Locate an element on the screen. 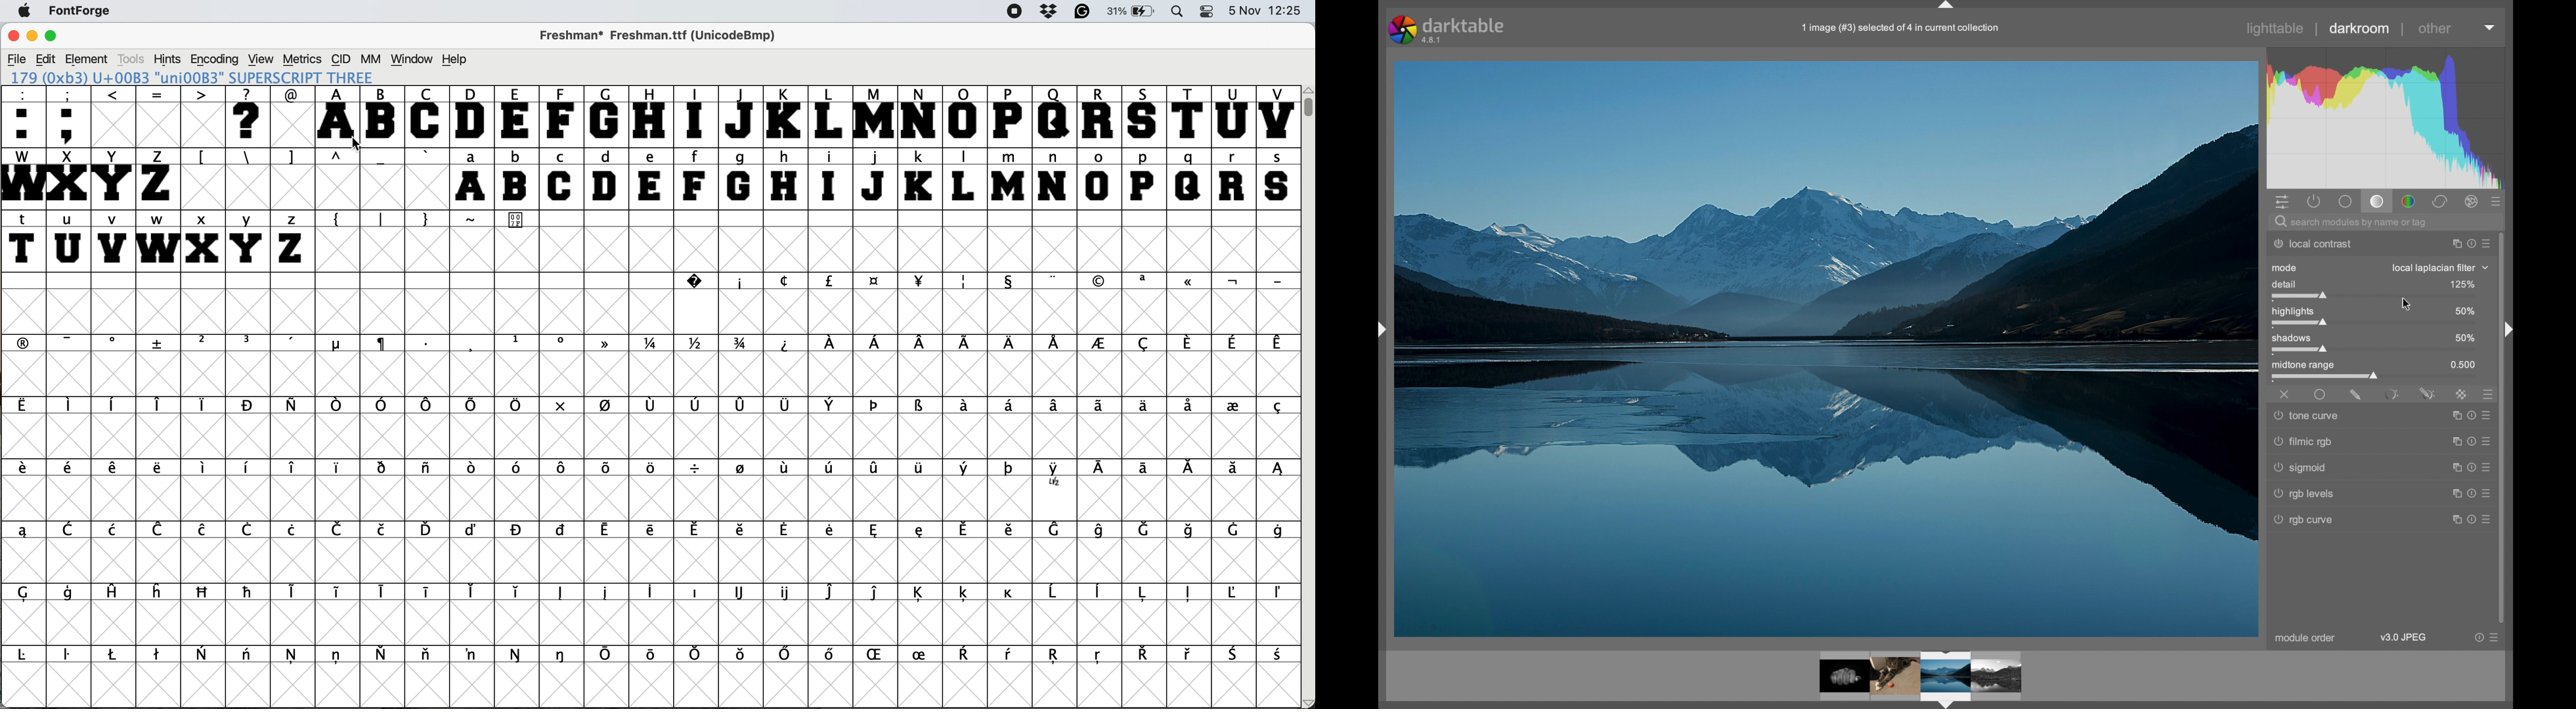 This screenshot has width=2576, height=728. symbol is located at coordinates (697, 654).